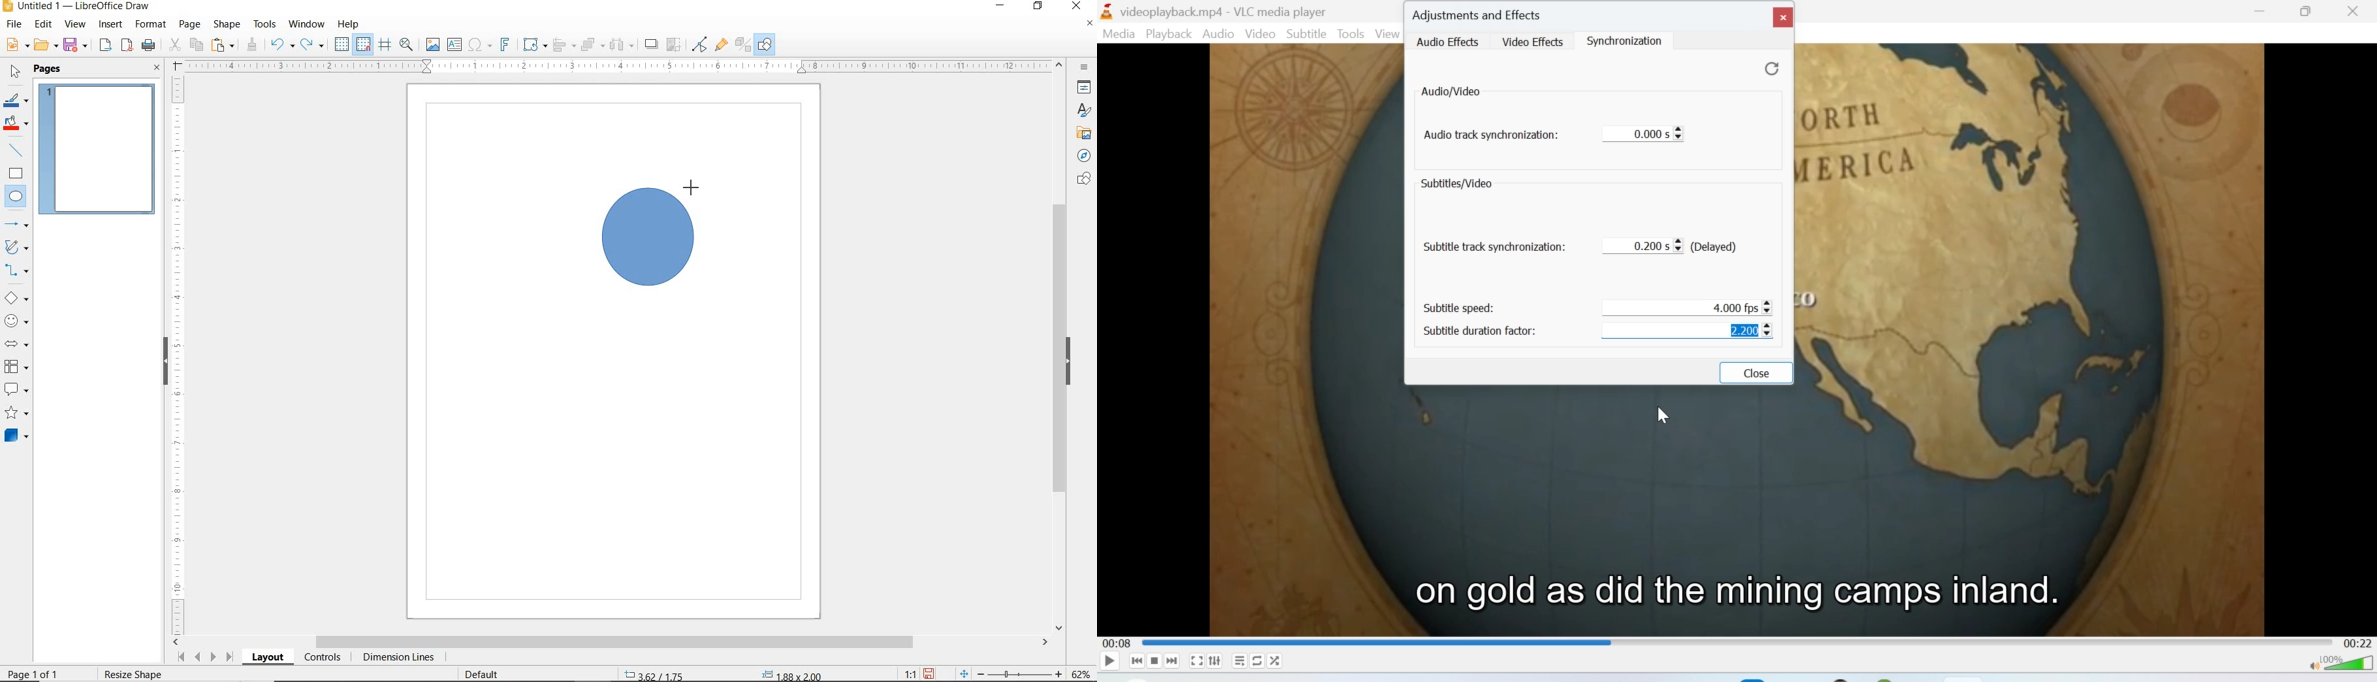 This screenshot has height=700, width=2380. What do you see at coordinates (18, 150) in the screenshot?
I see `INSERT LINE` at bounding box center [18, 150].